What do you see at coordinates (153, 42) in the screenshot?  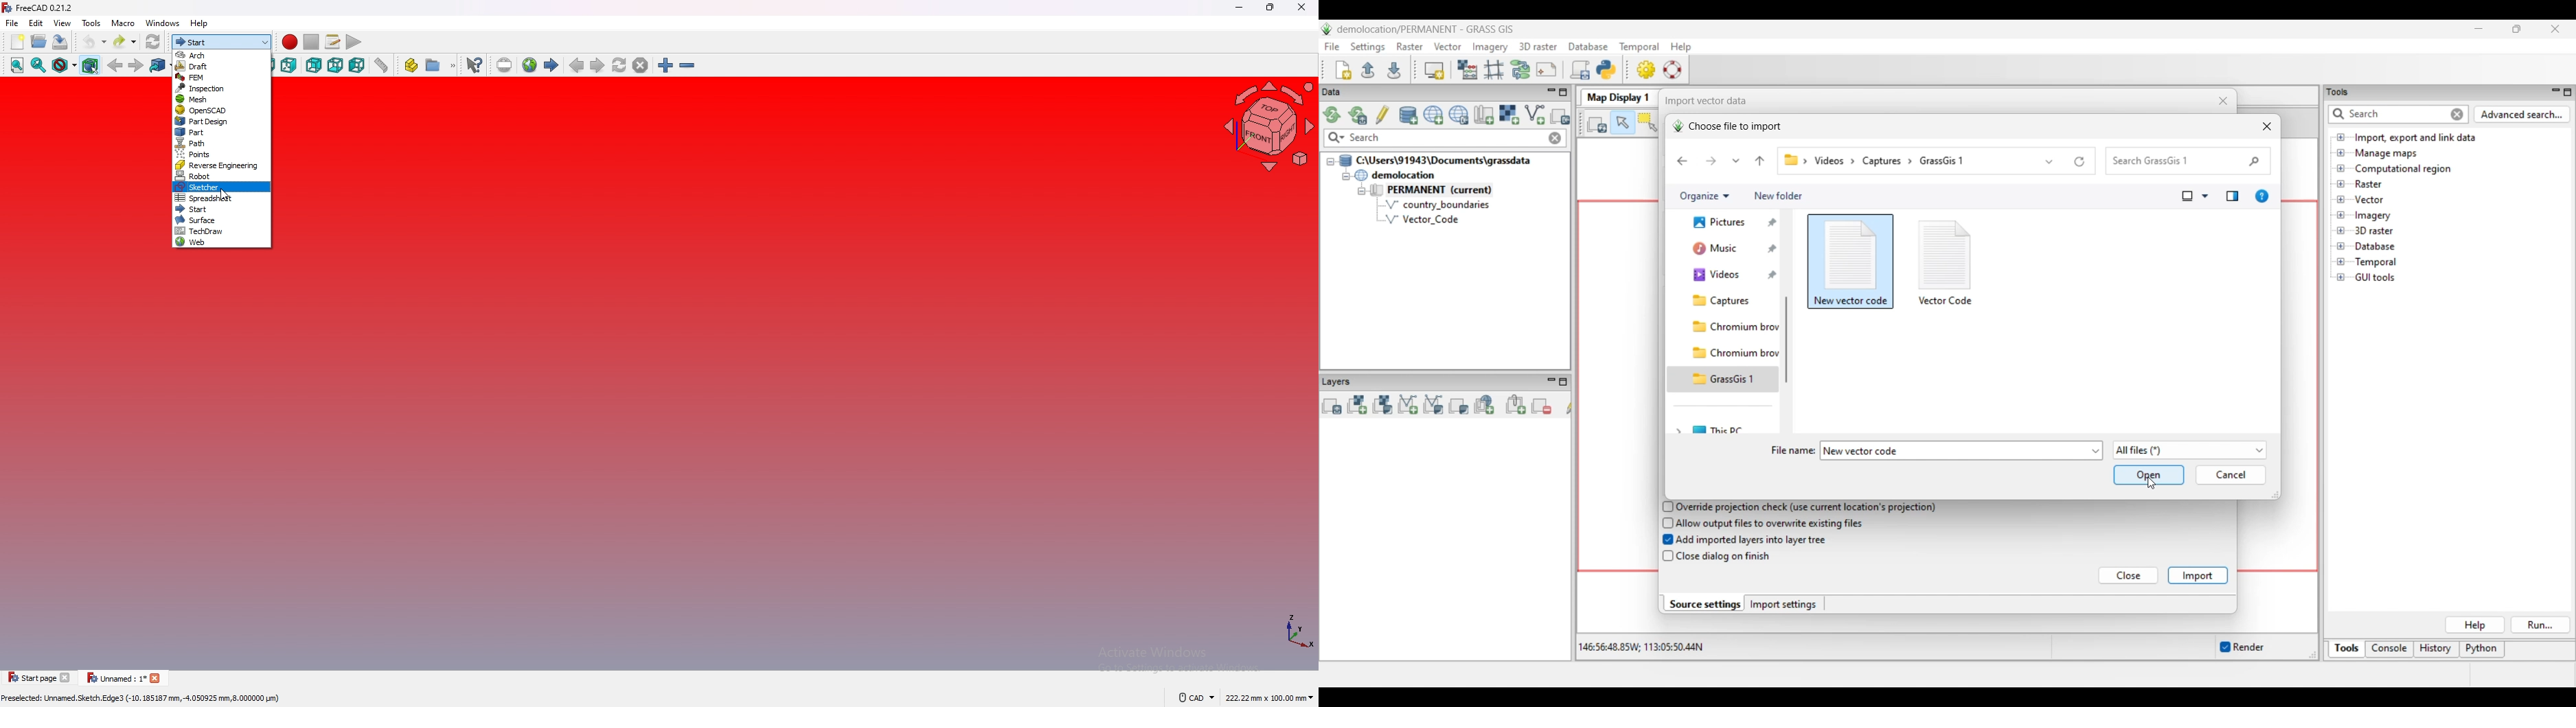 I see `refresh` at bounding box center [153, 42].